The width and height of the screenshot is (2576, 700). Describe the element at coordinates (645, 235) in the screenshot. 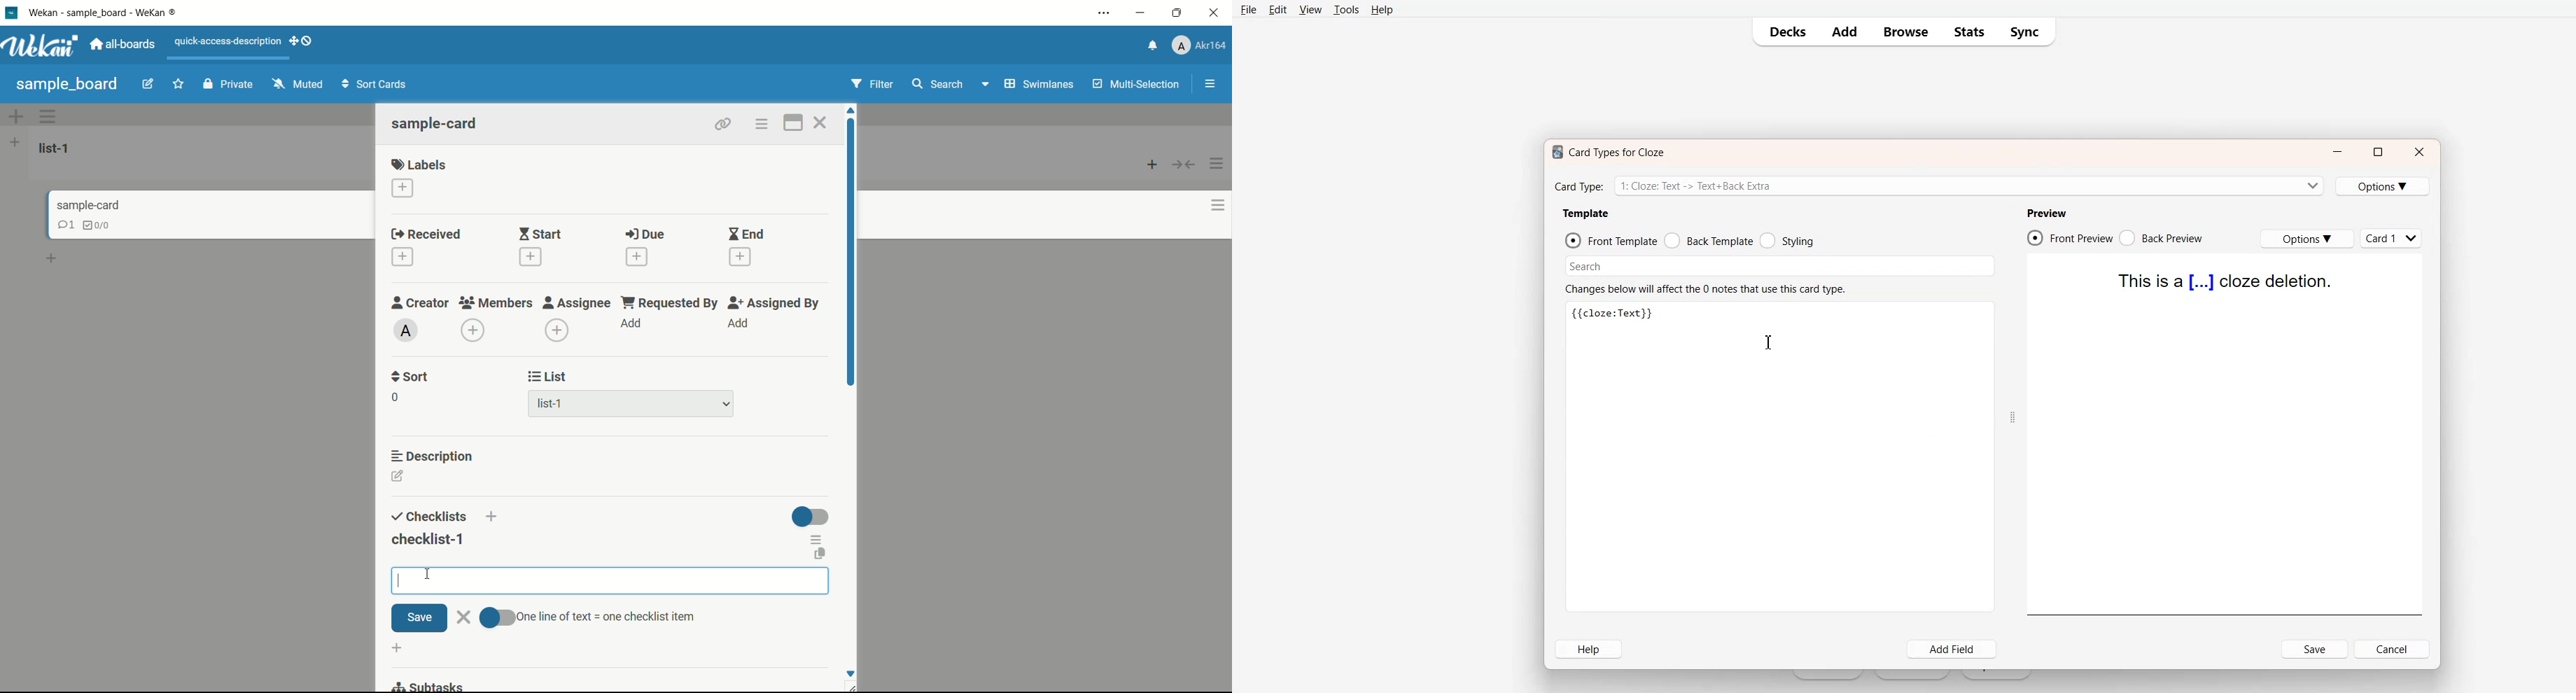

I see `due` at that location.